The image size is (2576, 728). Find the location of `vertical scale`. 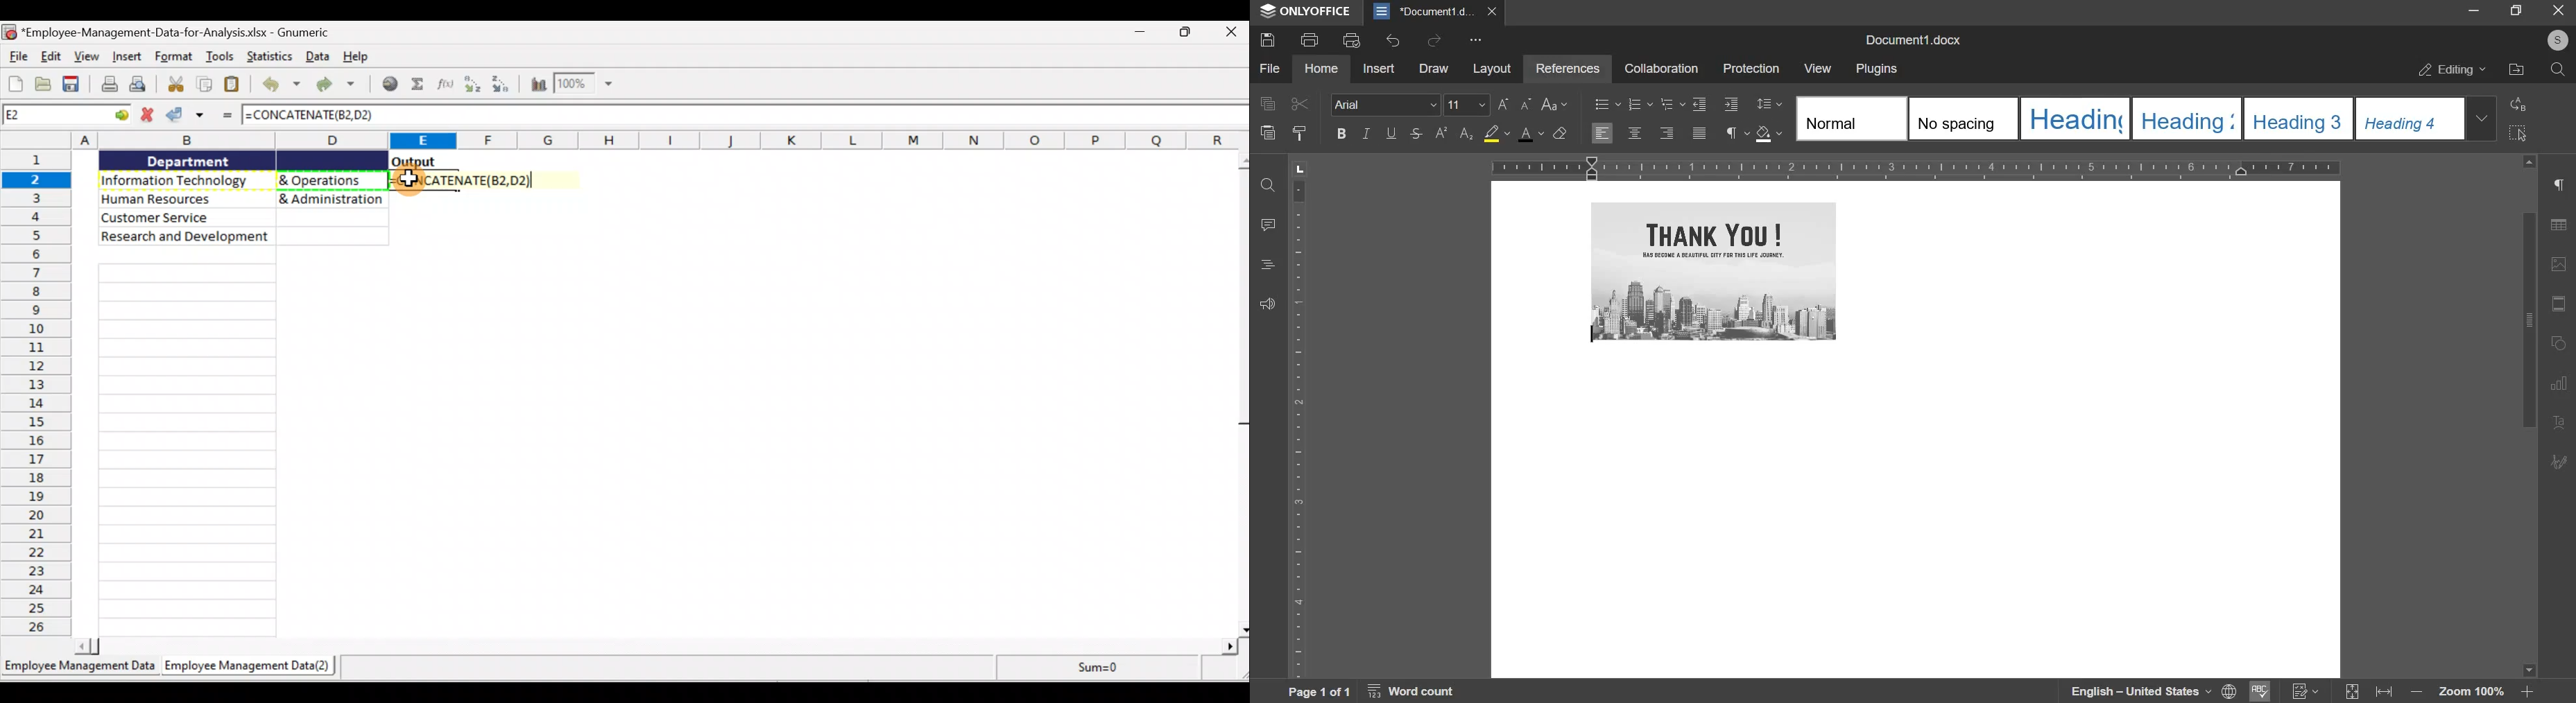

vertical scale is located at coordinates (1300, 427).